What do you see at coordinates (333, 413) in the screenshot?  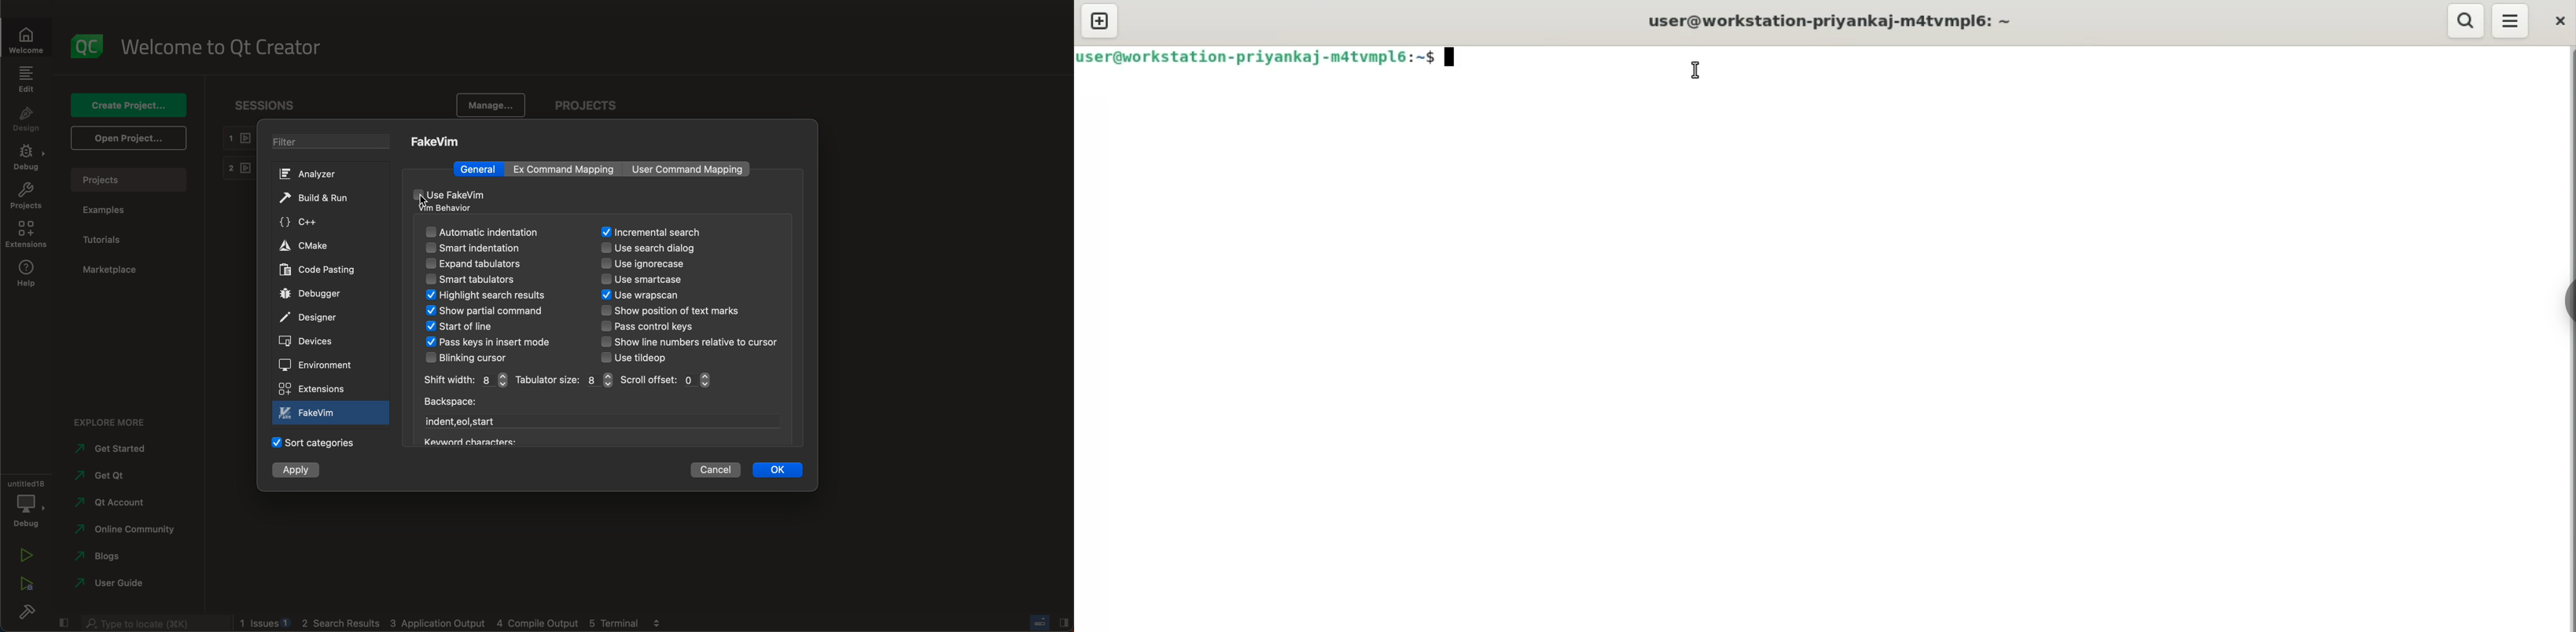 I see `fake vim` at bounding box center [333, 413].